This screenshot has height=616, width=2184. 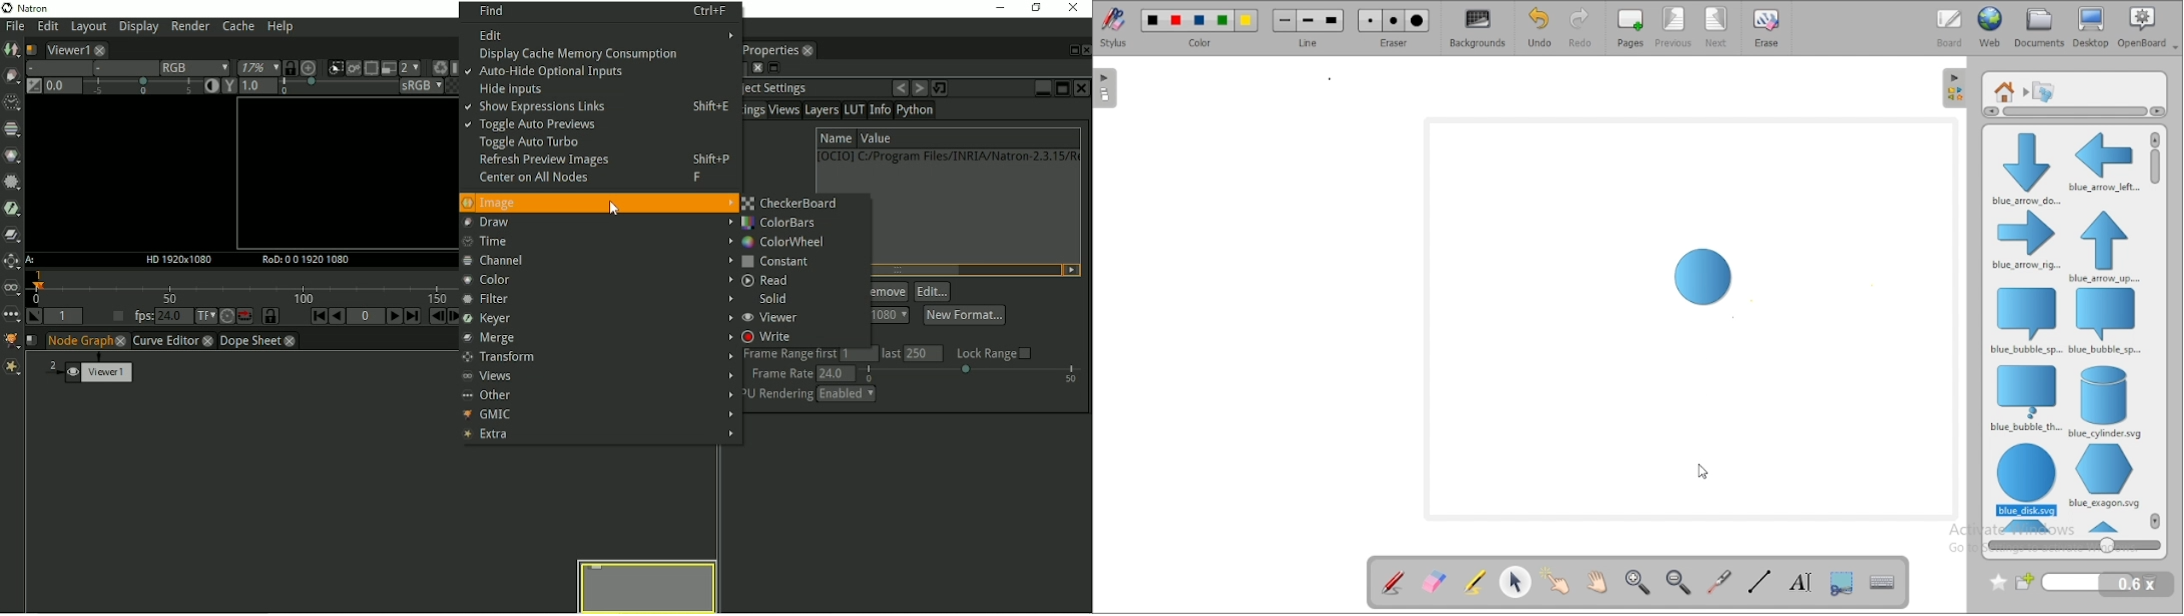 I want to click on Read, so click(x=766, y=281).